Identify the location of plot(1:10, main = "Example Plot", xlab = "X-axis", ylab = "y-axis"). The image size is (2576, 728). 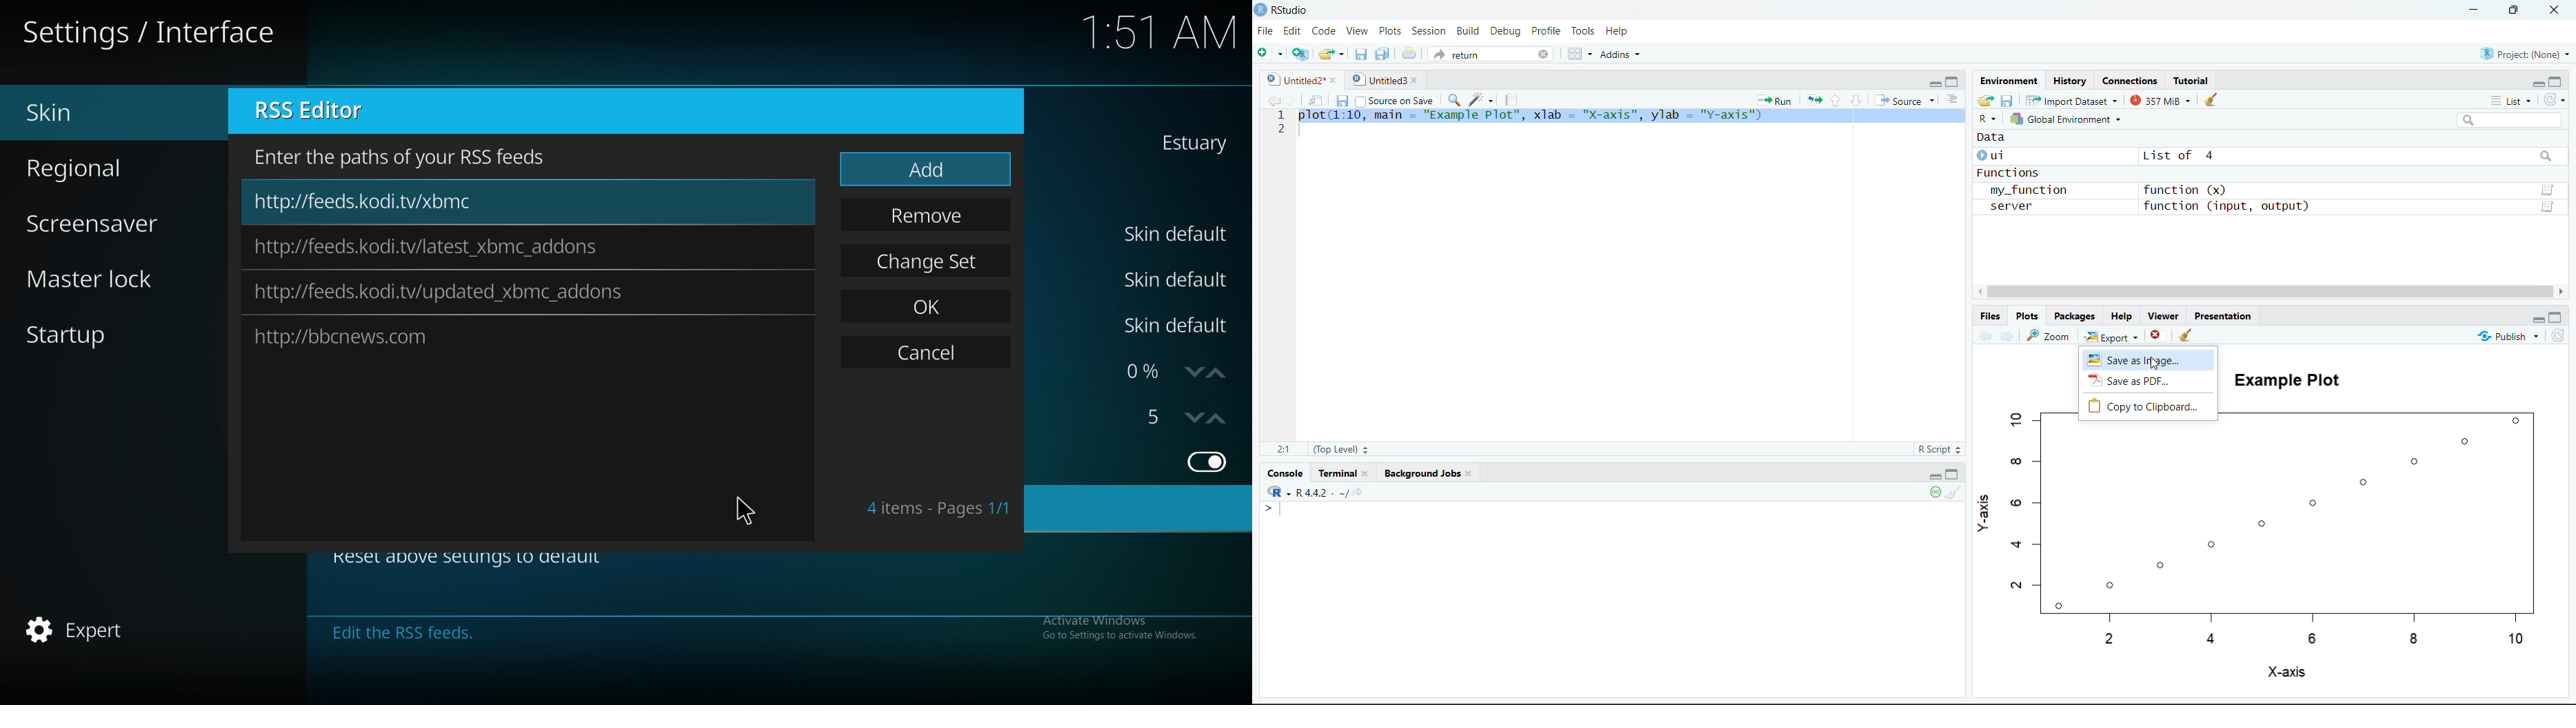
(1630, 116).